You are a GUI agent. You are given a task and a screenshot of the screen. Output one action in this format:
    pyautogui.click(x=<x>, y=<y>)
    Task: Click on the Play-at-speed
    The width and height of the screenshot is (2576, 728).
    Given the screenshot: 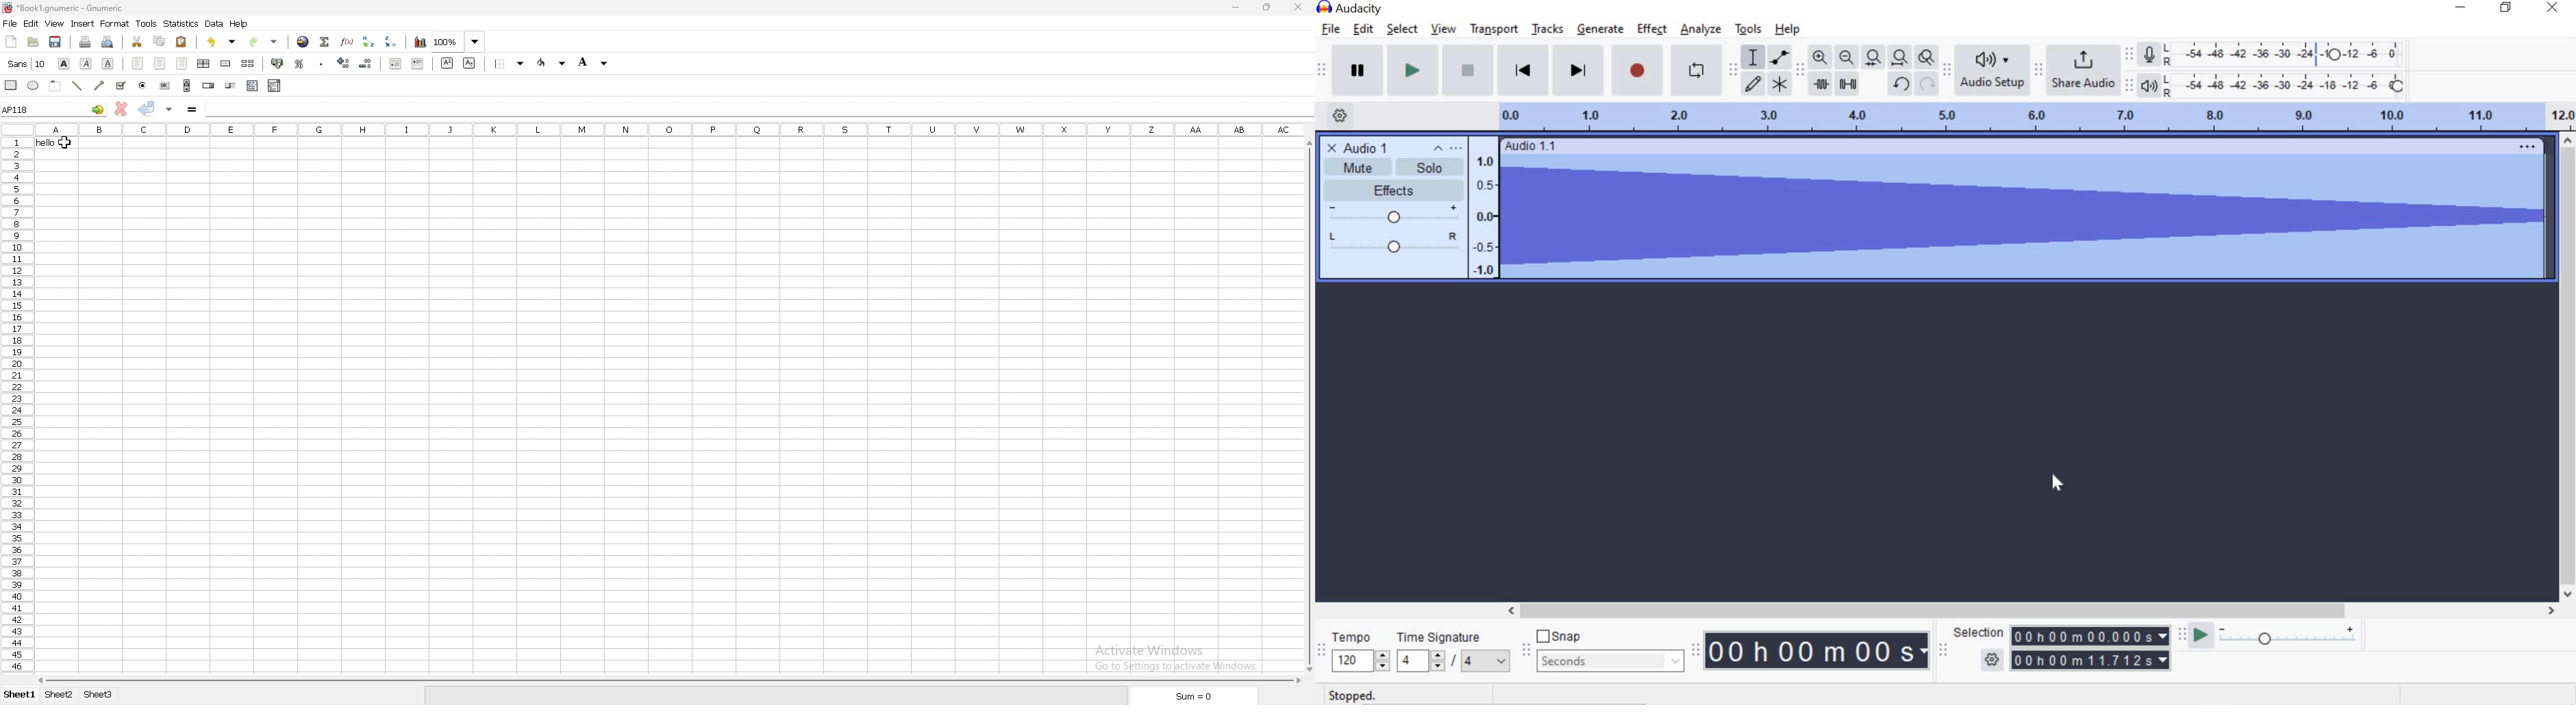 What is the action you would take?
    pyautogui.click(x=2201, y=637)
    